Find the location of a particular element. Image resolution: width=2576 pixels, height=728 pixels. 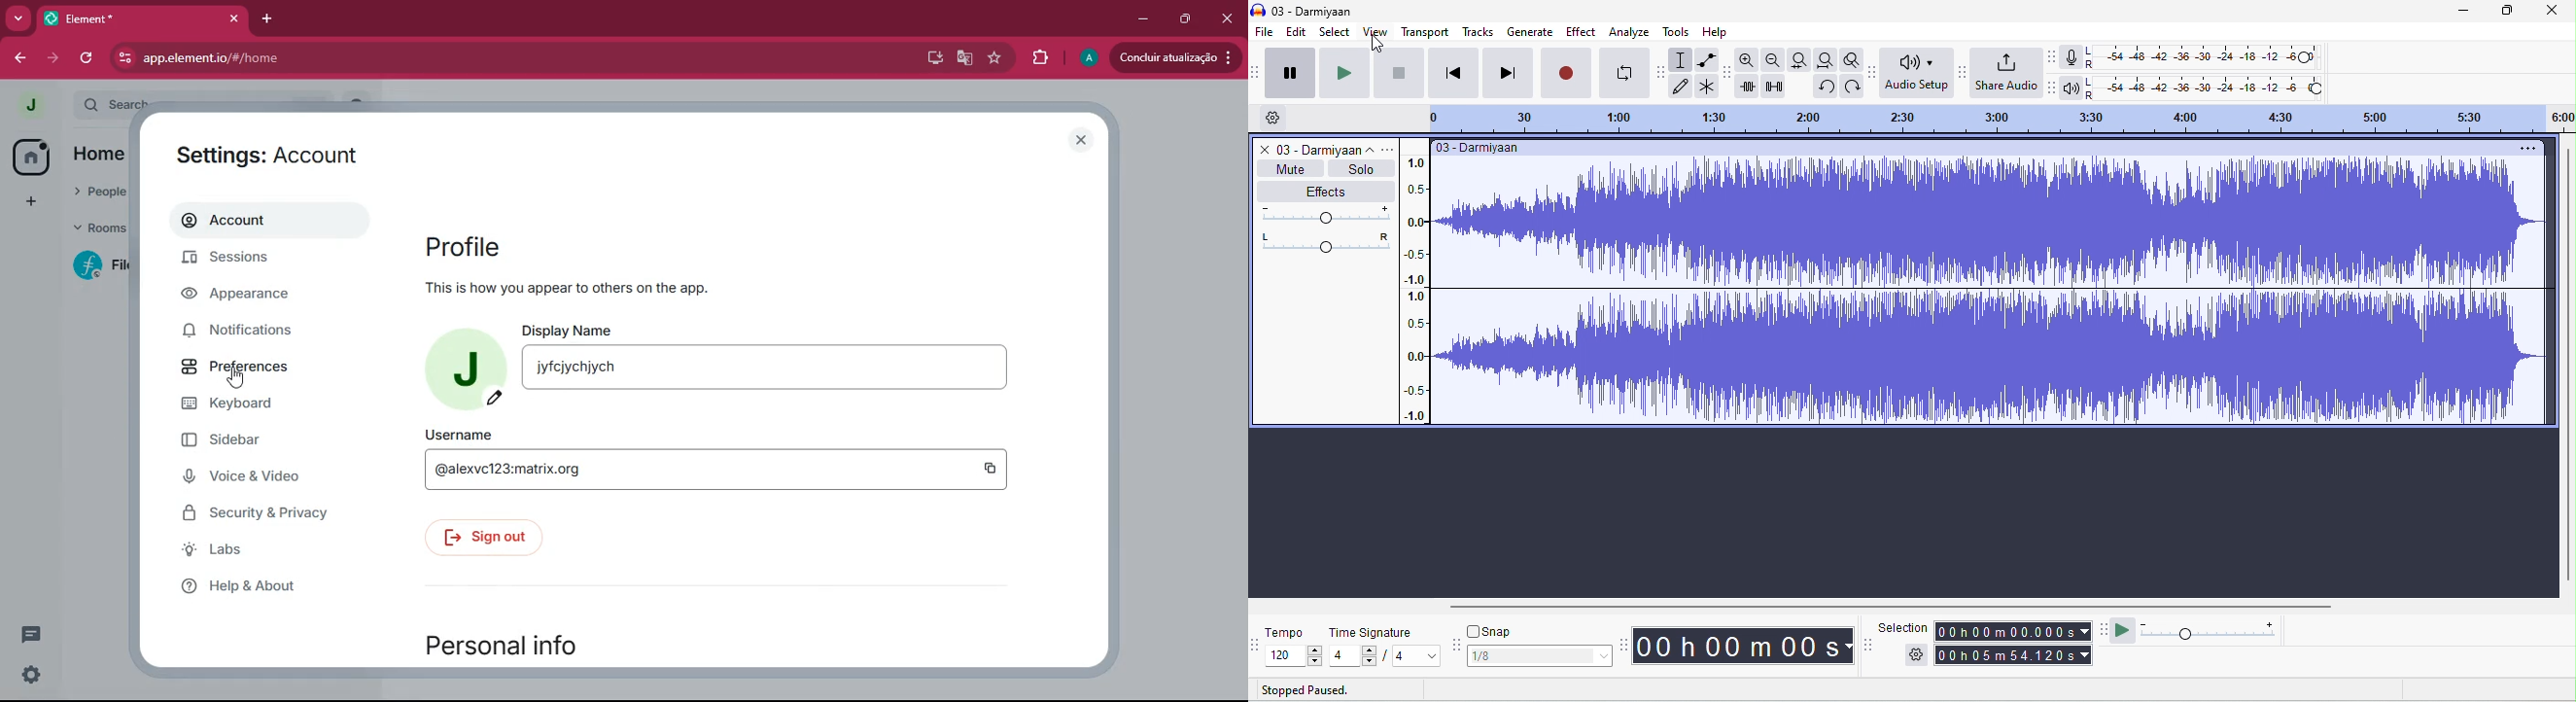

undo is located at coordinates (1851, 88).